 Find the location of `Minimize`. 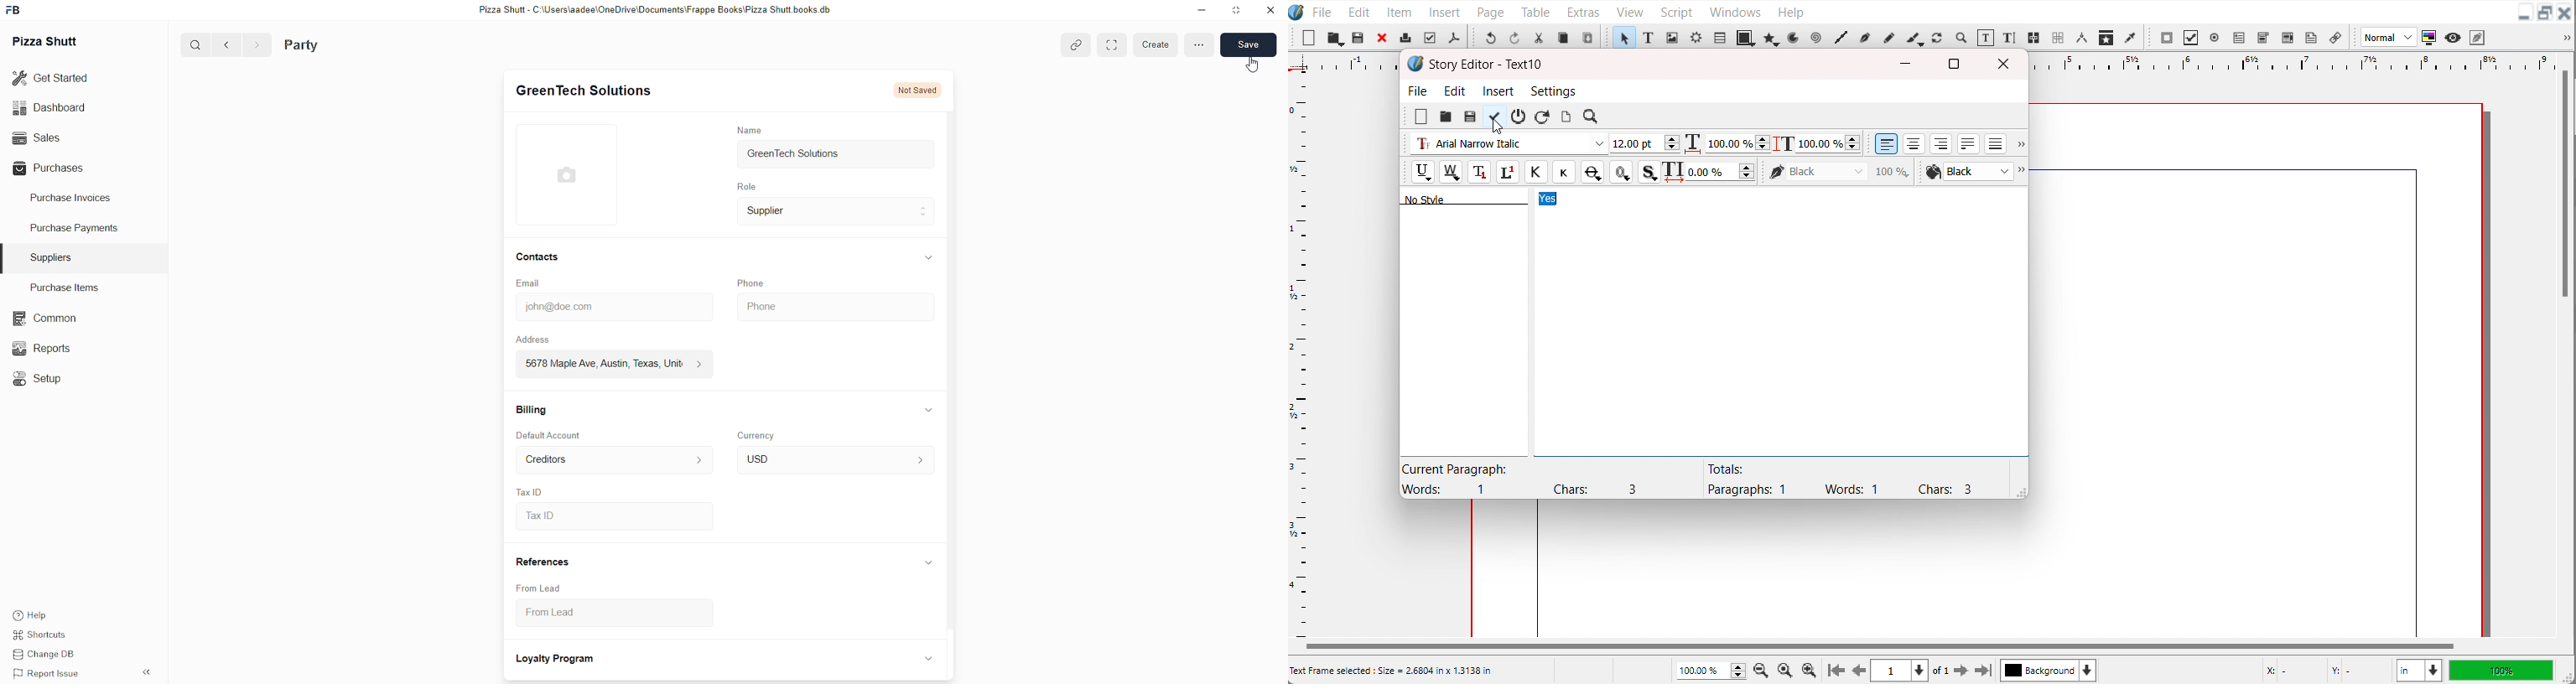

Minimize is located at coordinates (2524, 13).